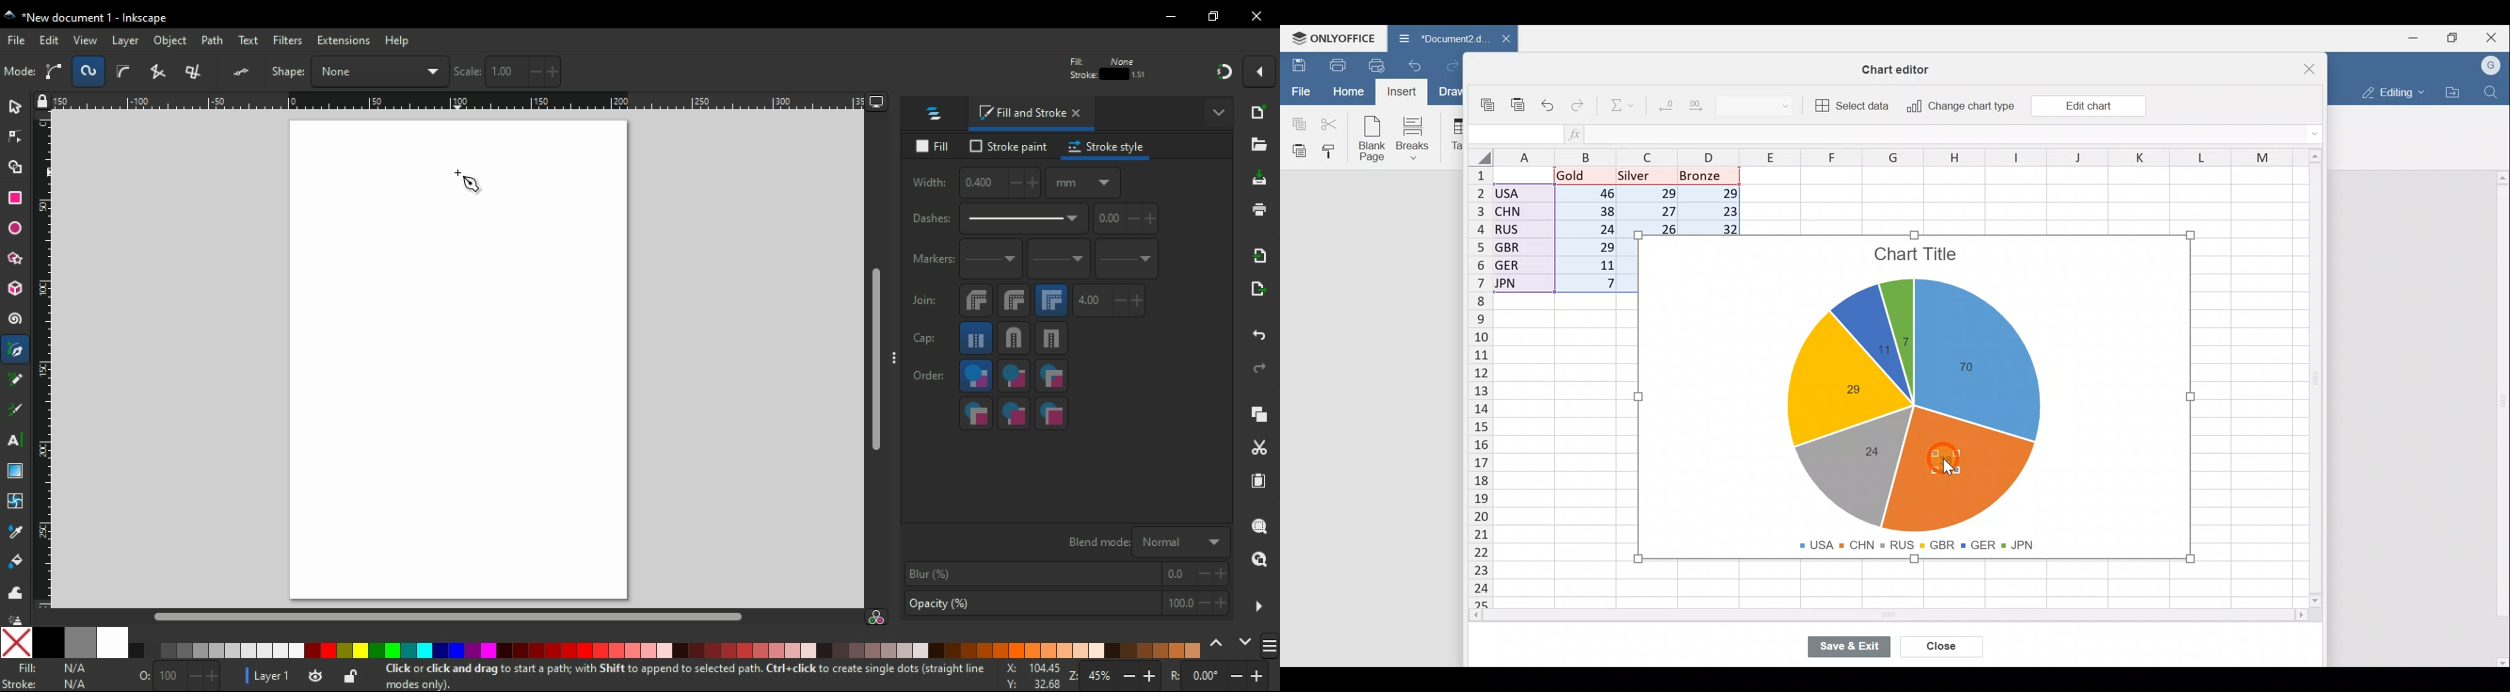  What do you see at coordinates (16, 288) in the screenshot?
I see `3D box tool` at bounding box center [16, 288].